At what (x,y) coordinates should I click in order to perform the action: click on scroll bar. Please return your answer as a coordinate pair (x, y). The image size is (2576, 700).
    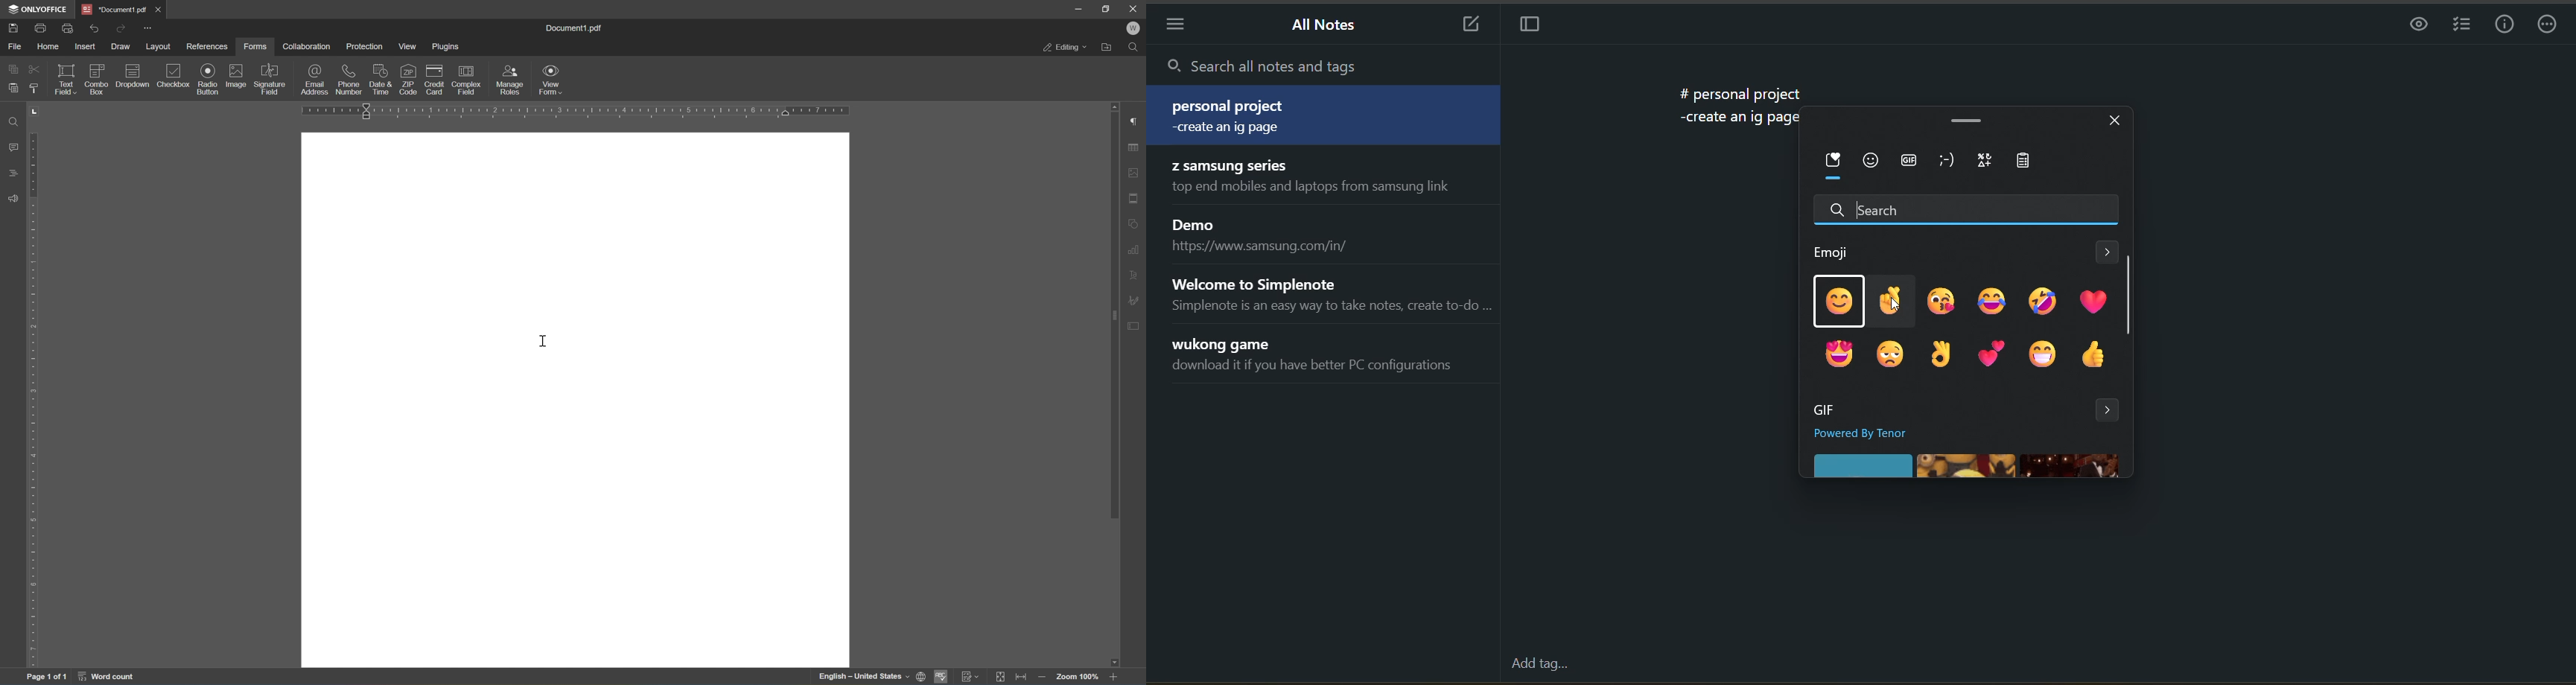
    Looking at the image, I should click on (1115, 316).